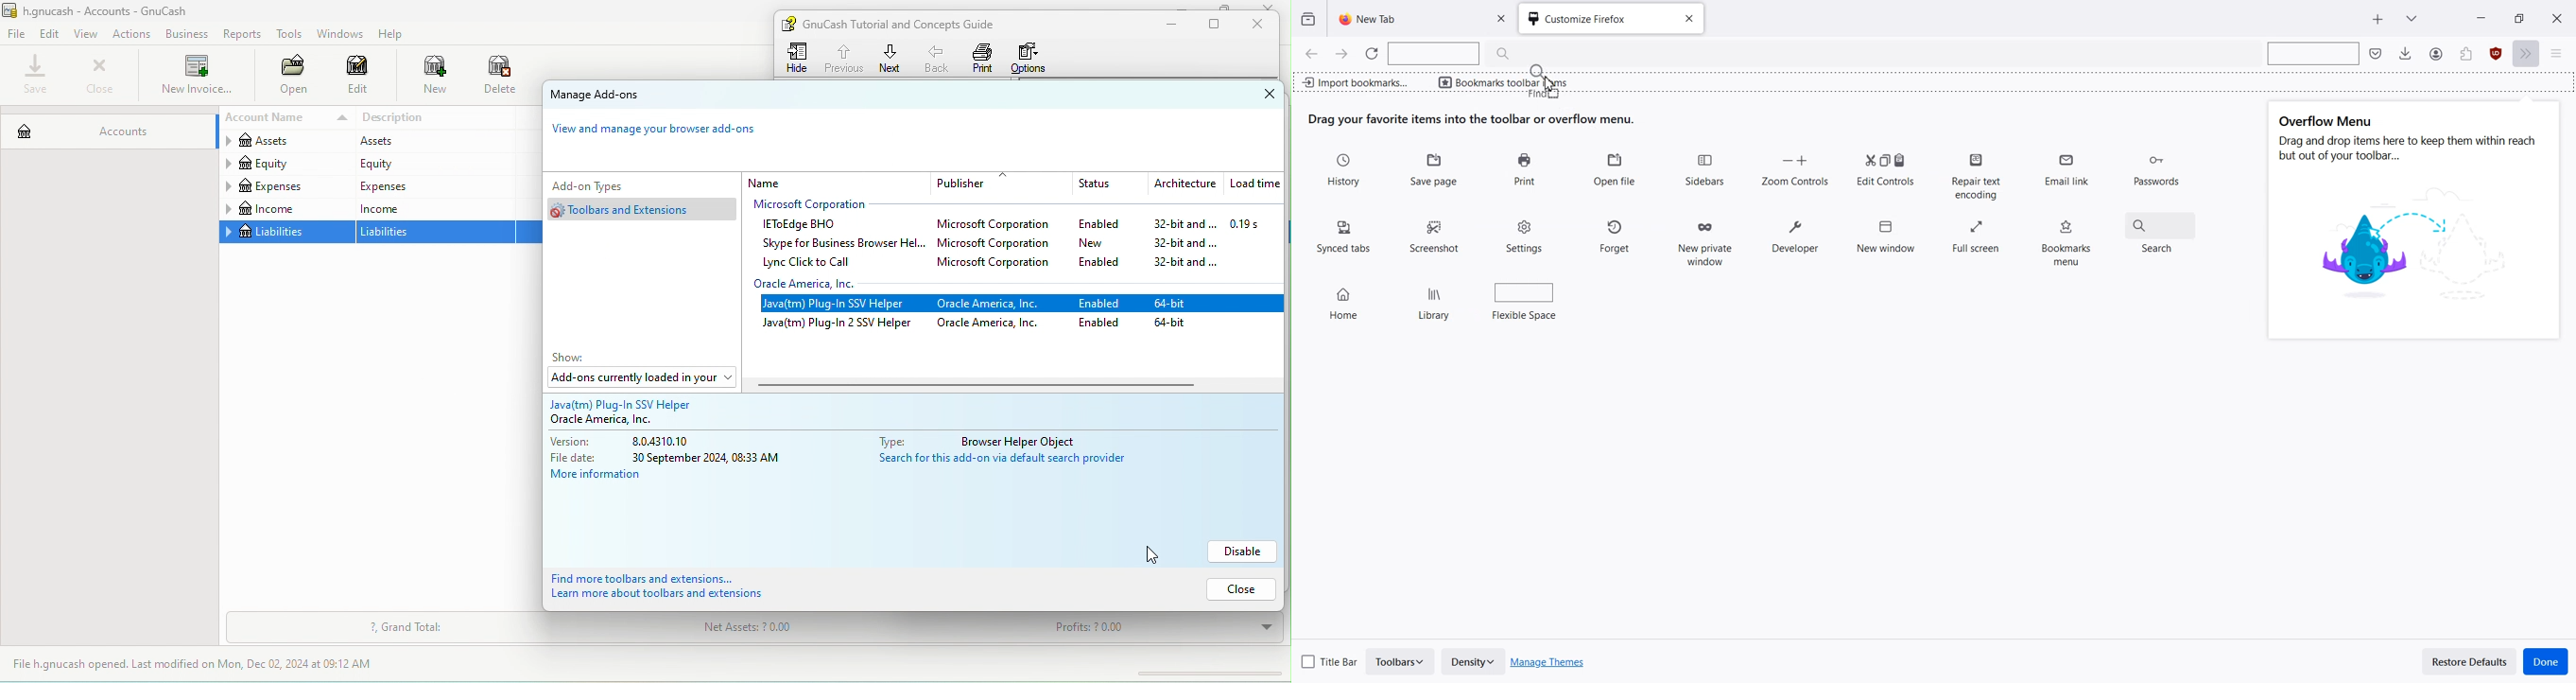  Describe the element at coordinates (2405, 53) in the screenshot. I see `Downloads` at that location.